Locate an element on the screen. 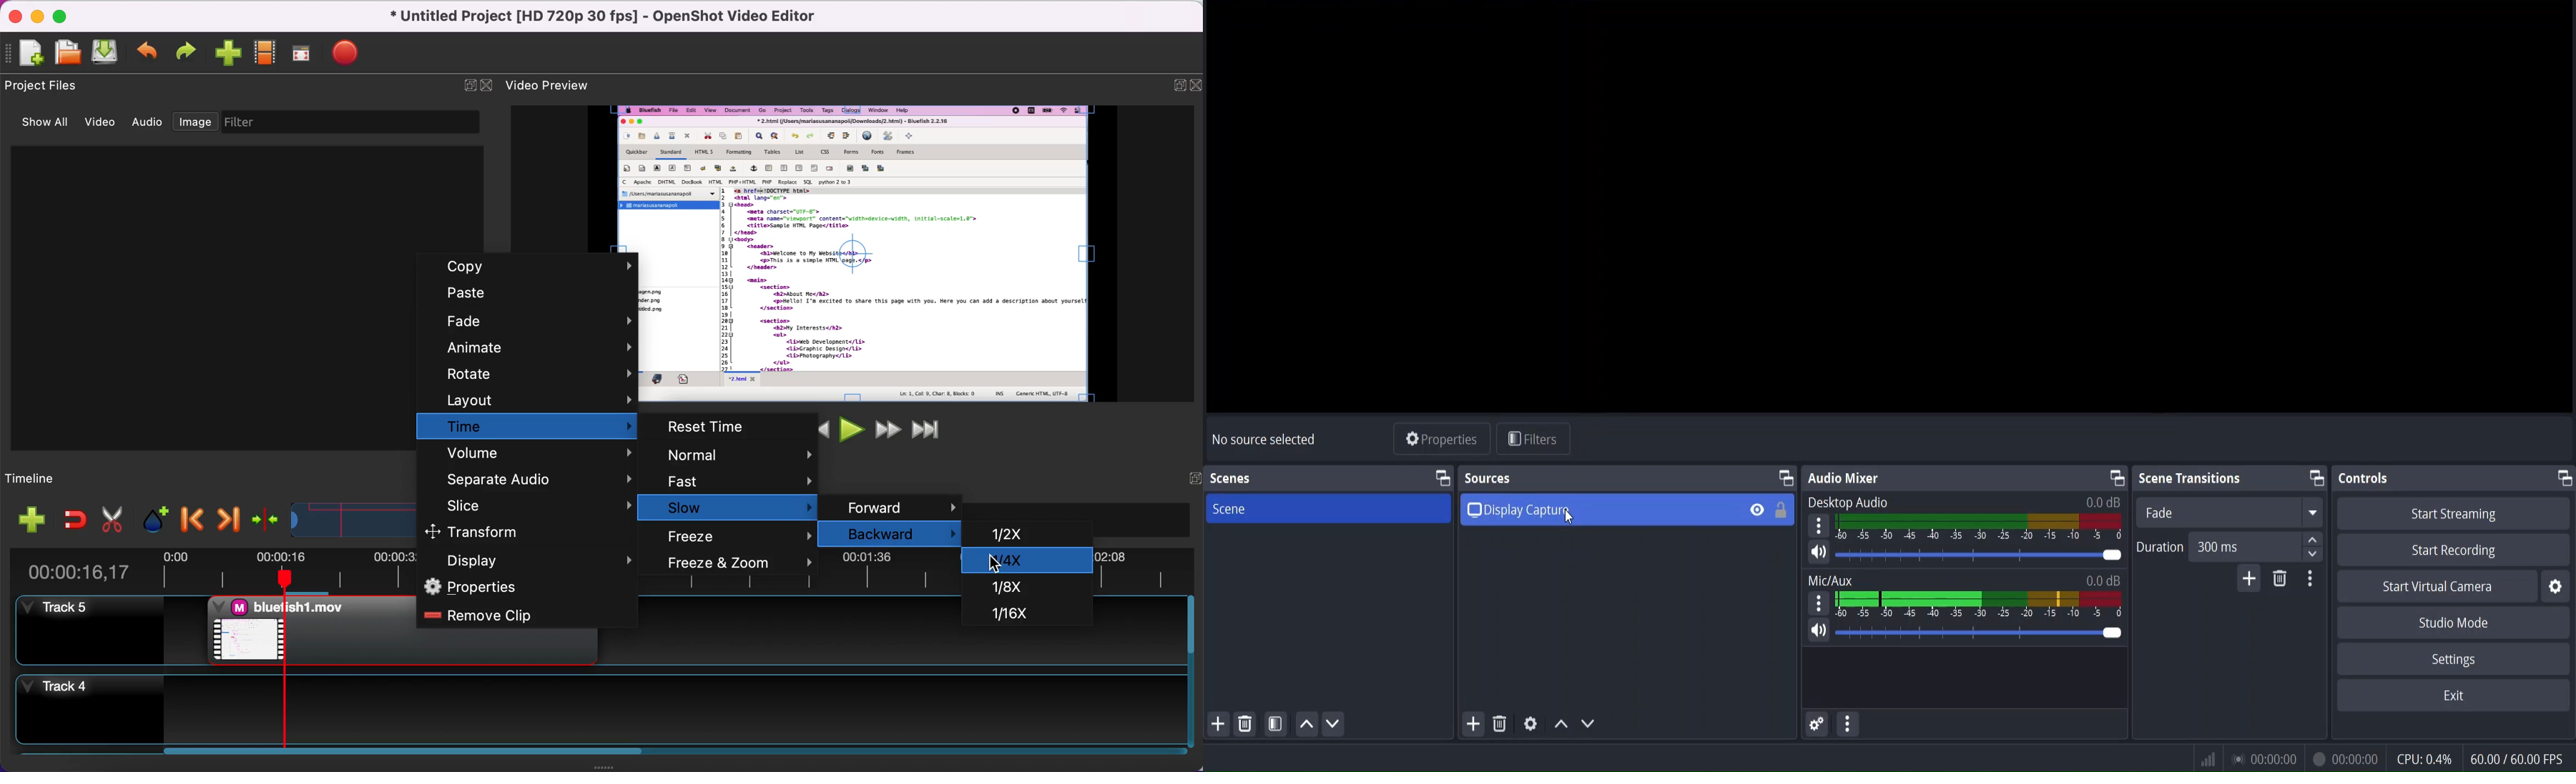  video clip is located at coordinates (308, 630).